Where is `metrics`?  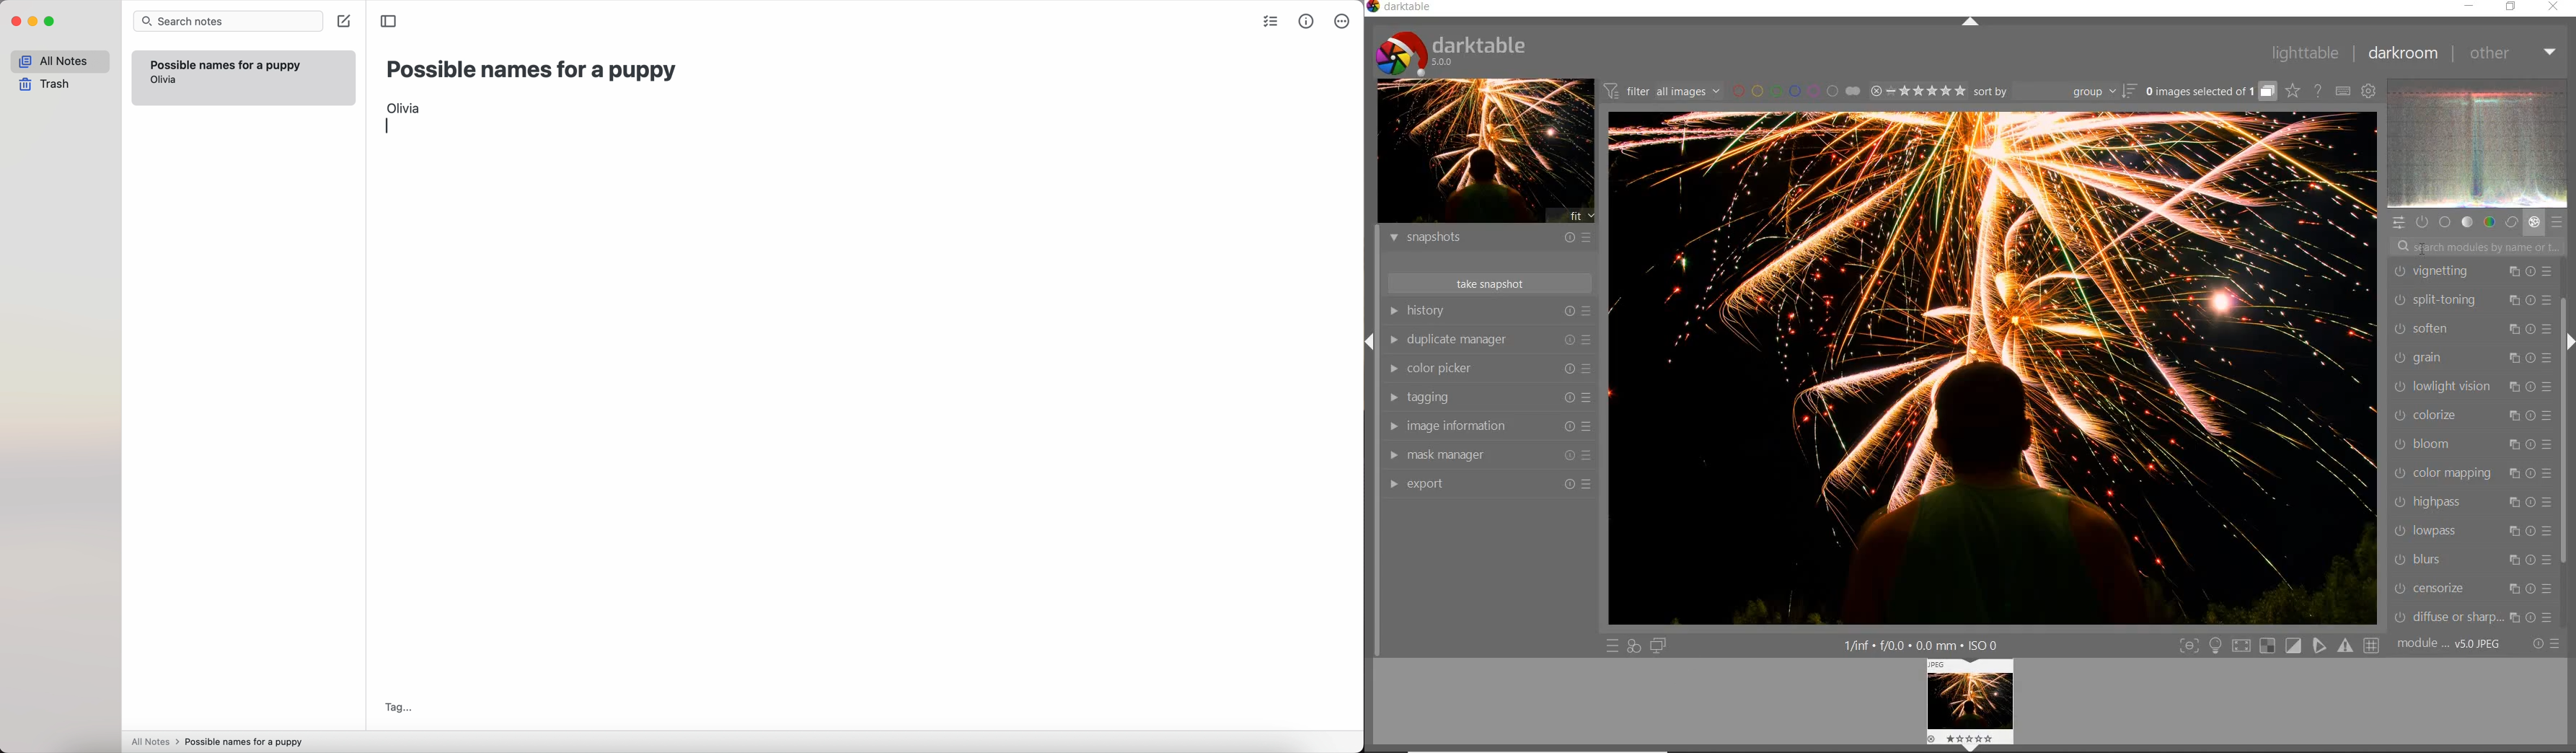 metrics is located at coordinates (1308, 21).